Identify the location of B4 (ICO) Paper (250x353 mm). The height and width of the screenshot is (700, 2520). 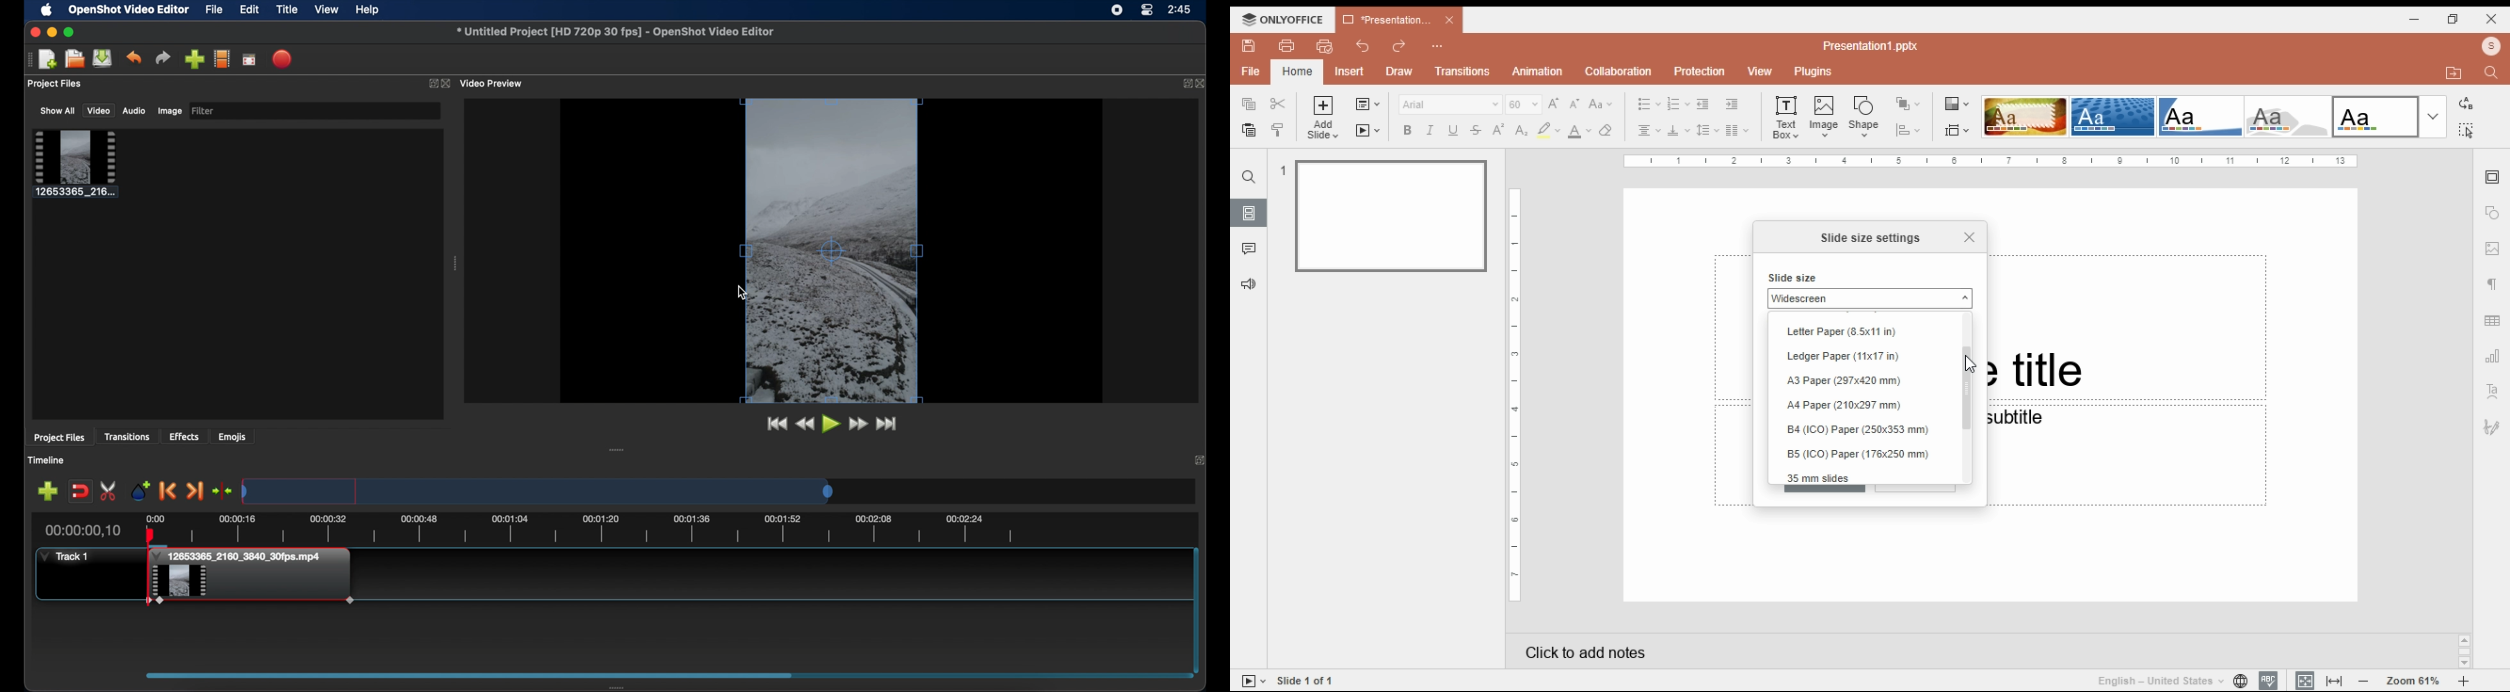
(1863, 431).